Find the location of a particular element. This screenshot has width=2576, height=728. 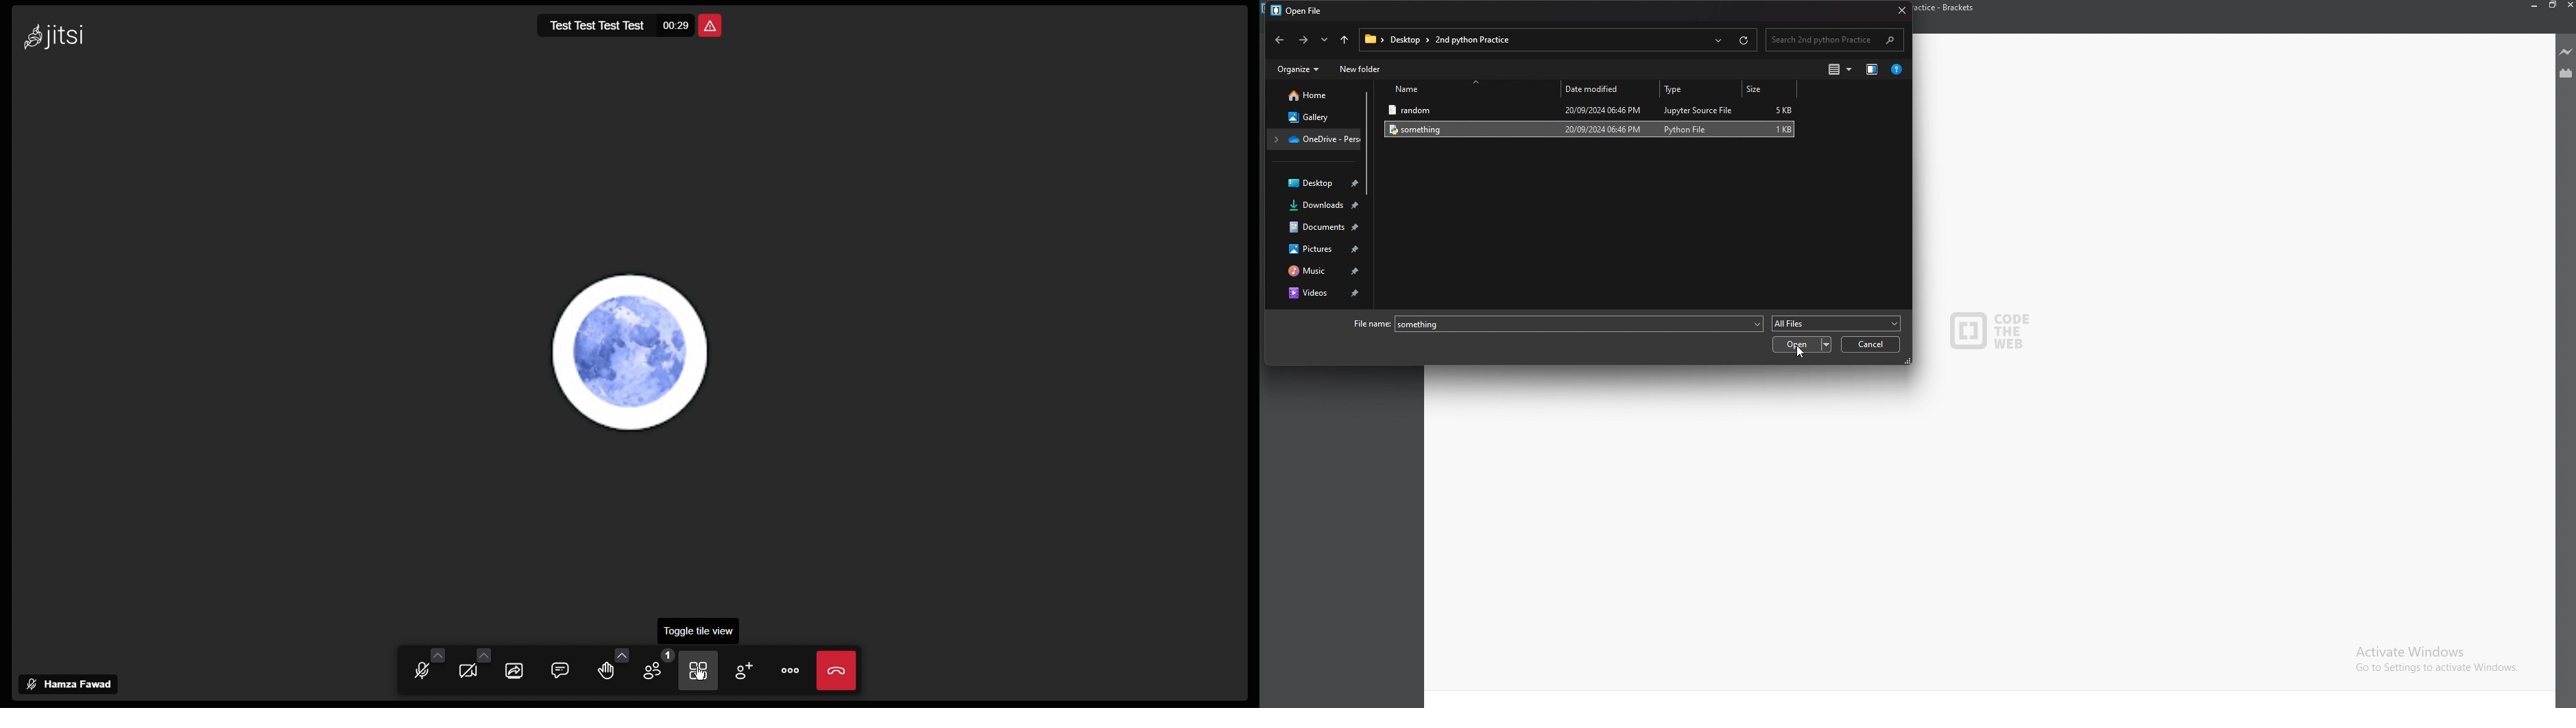

20/09/2024 06:46 PM is located at coordinates (1601, 109).